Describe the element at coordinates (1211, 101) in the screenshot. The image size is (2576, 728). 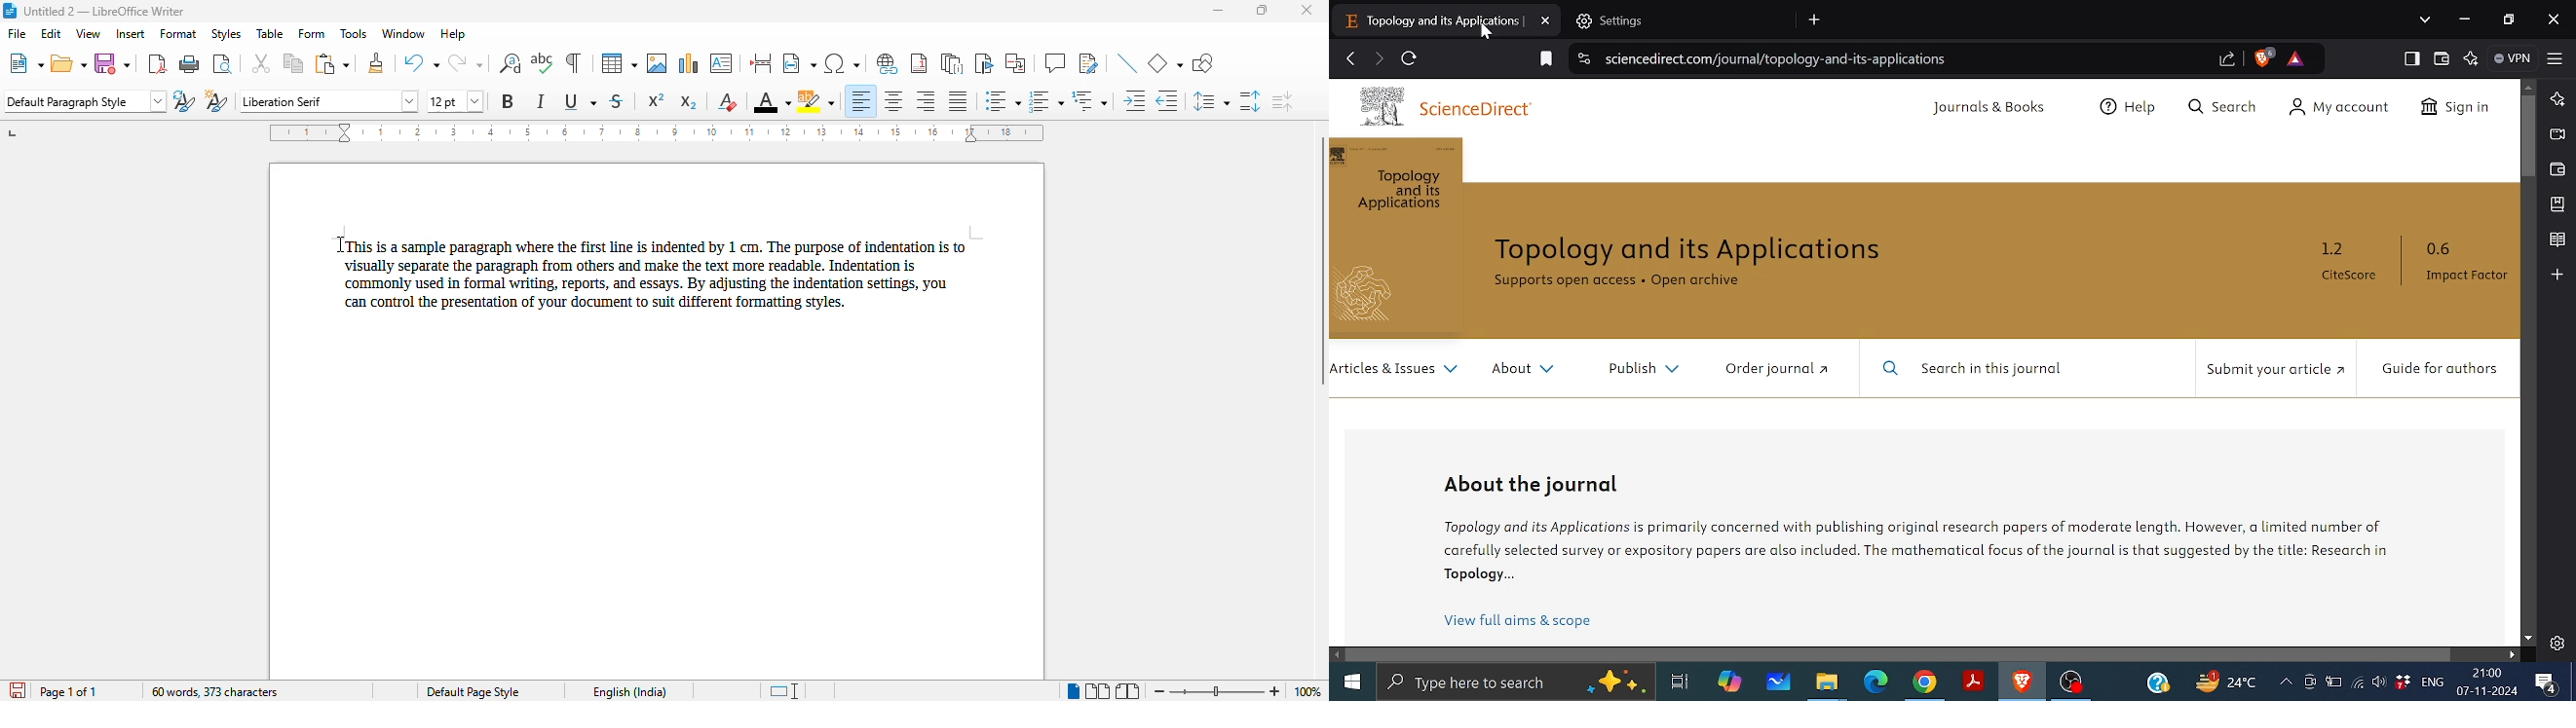
I see `set line spacing` at that location.